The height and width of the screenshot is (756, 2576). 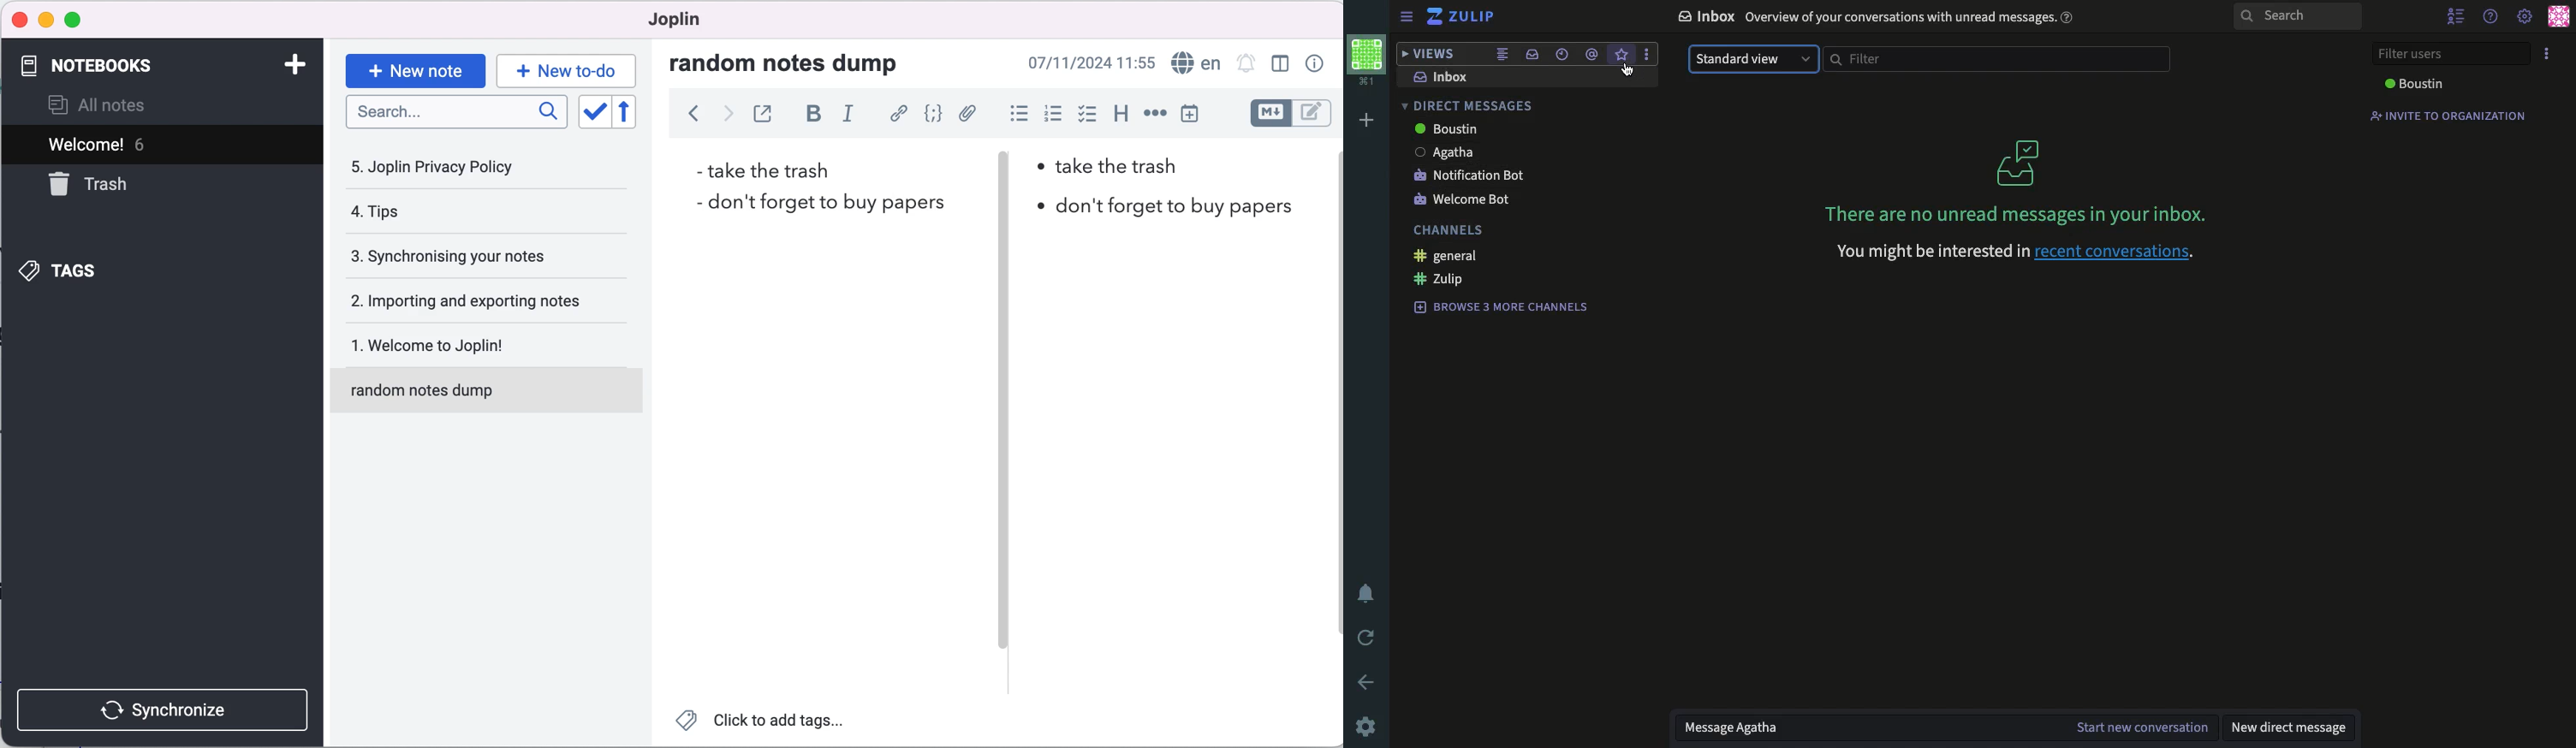 I want to click on tips, so click(x=454, y=214).